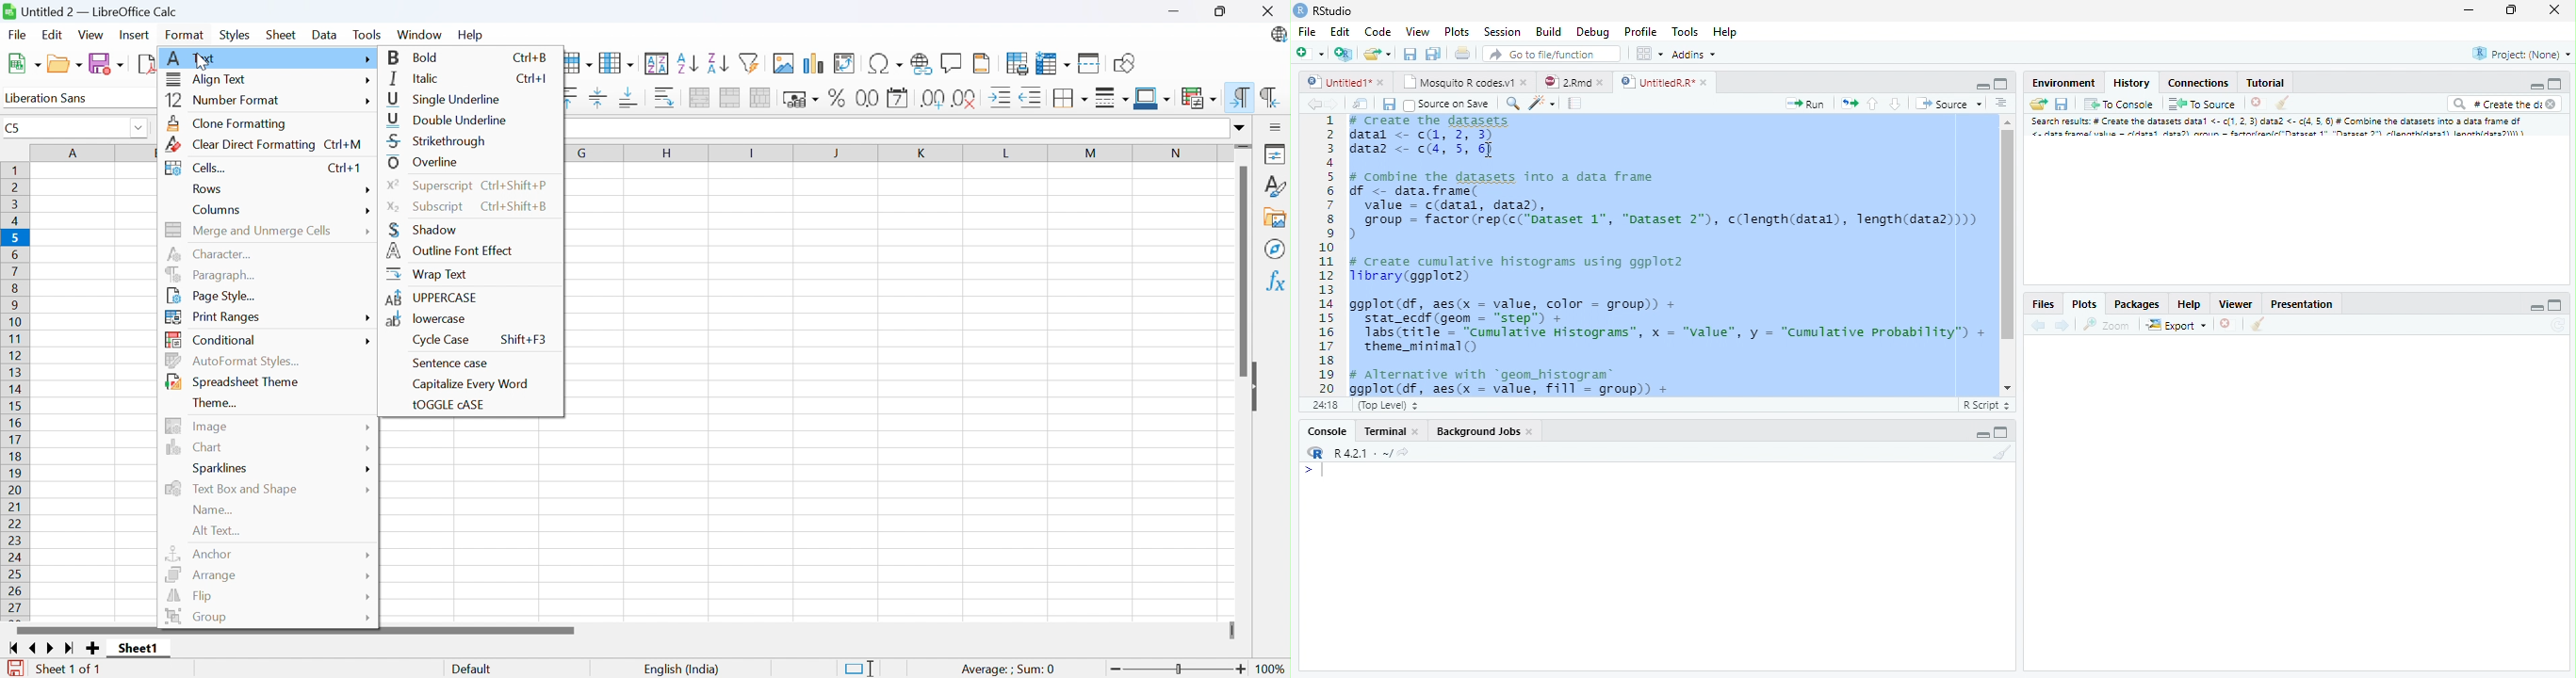 Image resolution: width=2576 pixels, height=700 pixels. I want to click on Edit, so click(52, 34).